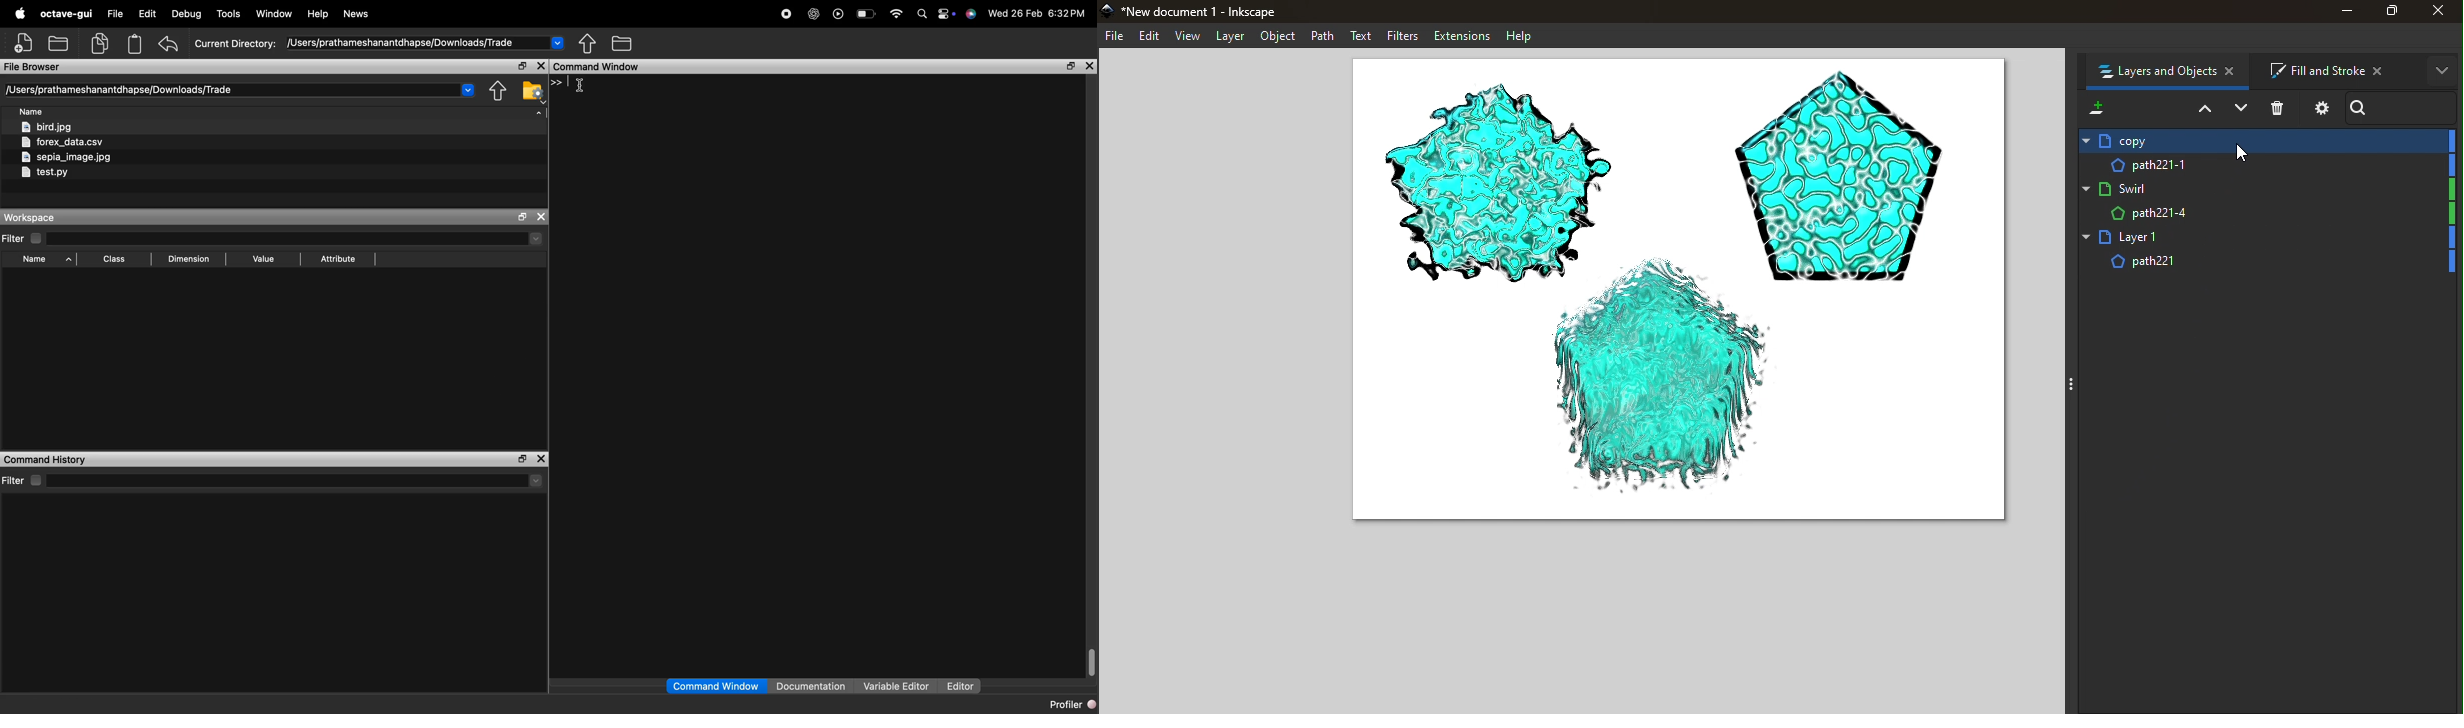 The height and width of the screenshot is (728, 2464). I want to click on app logo, so click(1108, 11).